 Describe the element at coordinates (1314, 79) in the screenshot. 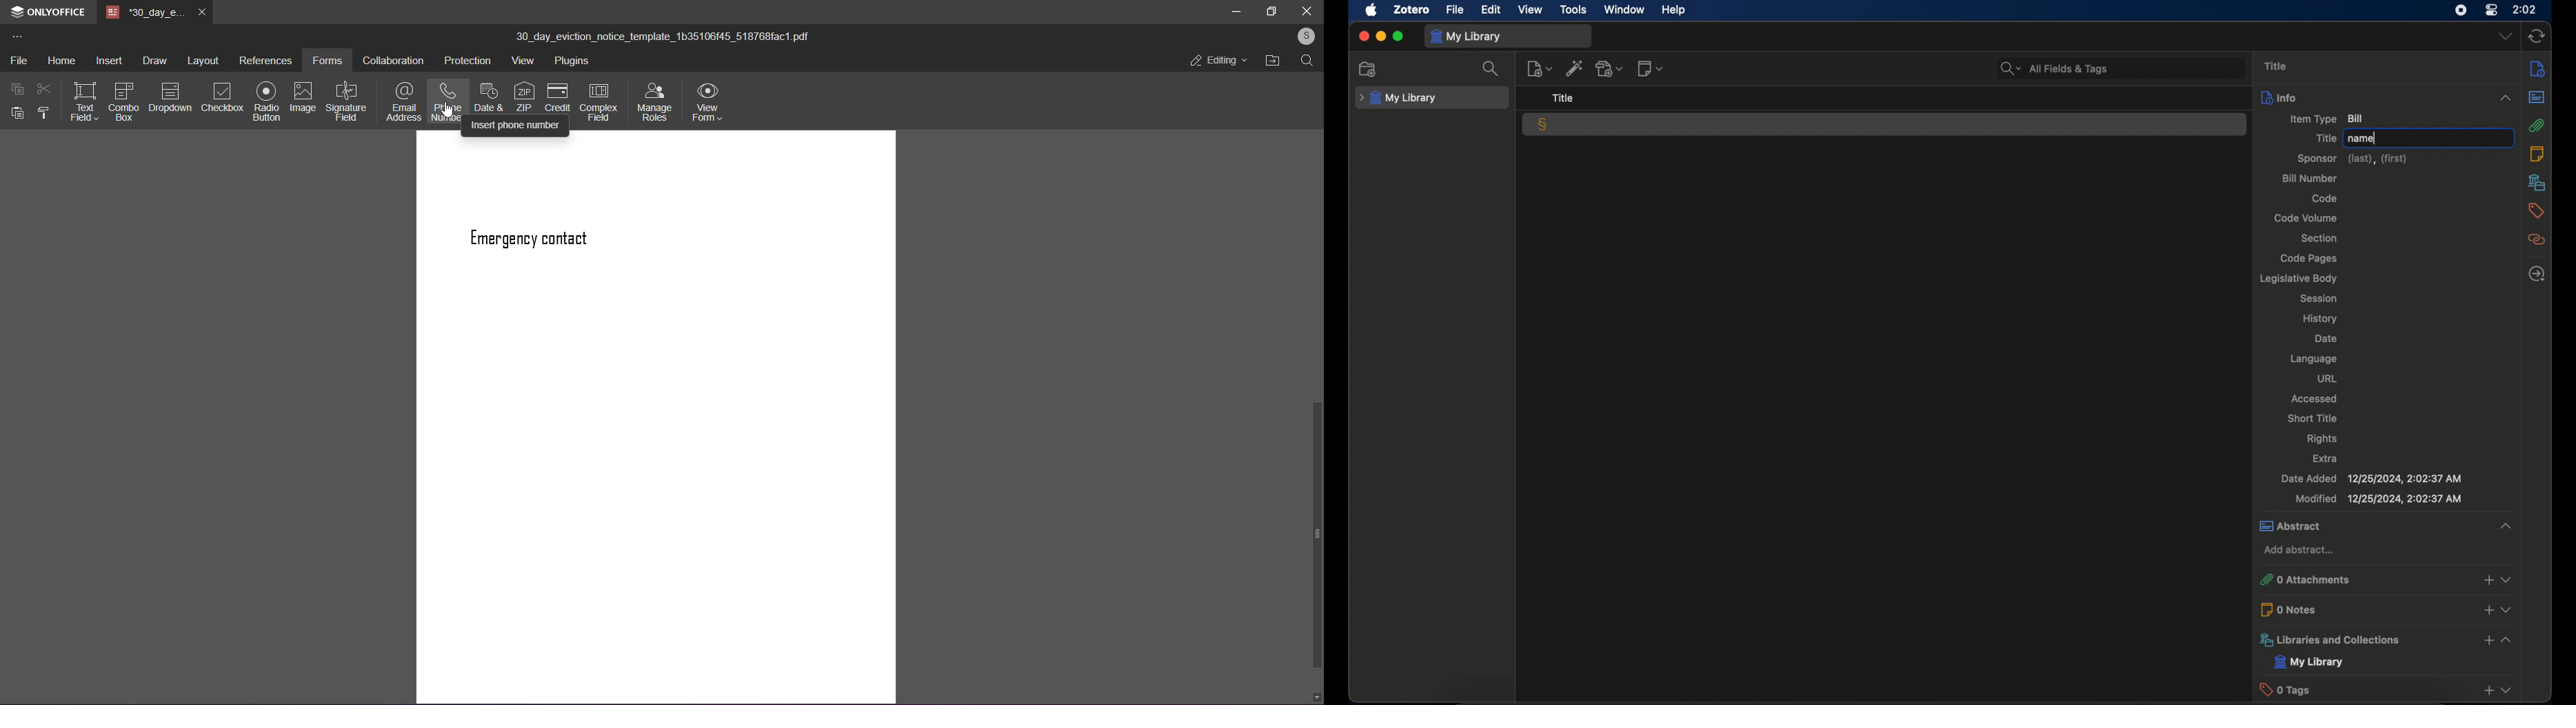

I see `up` at that location.